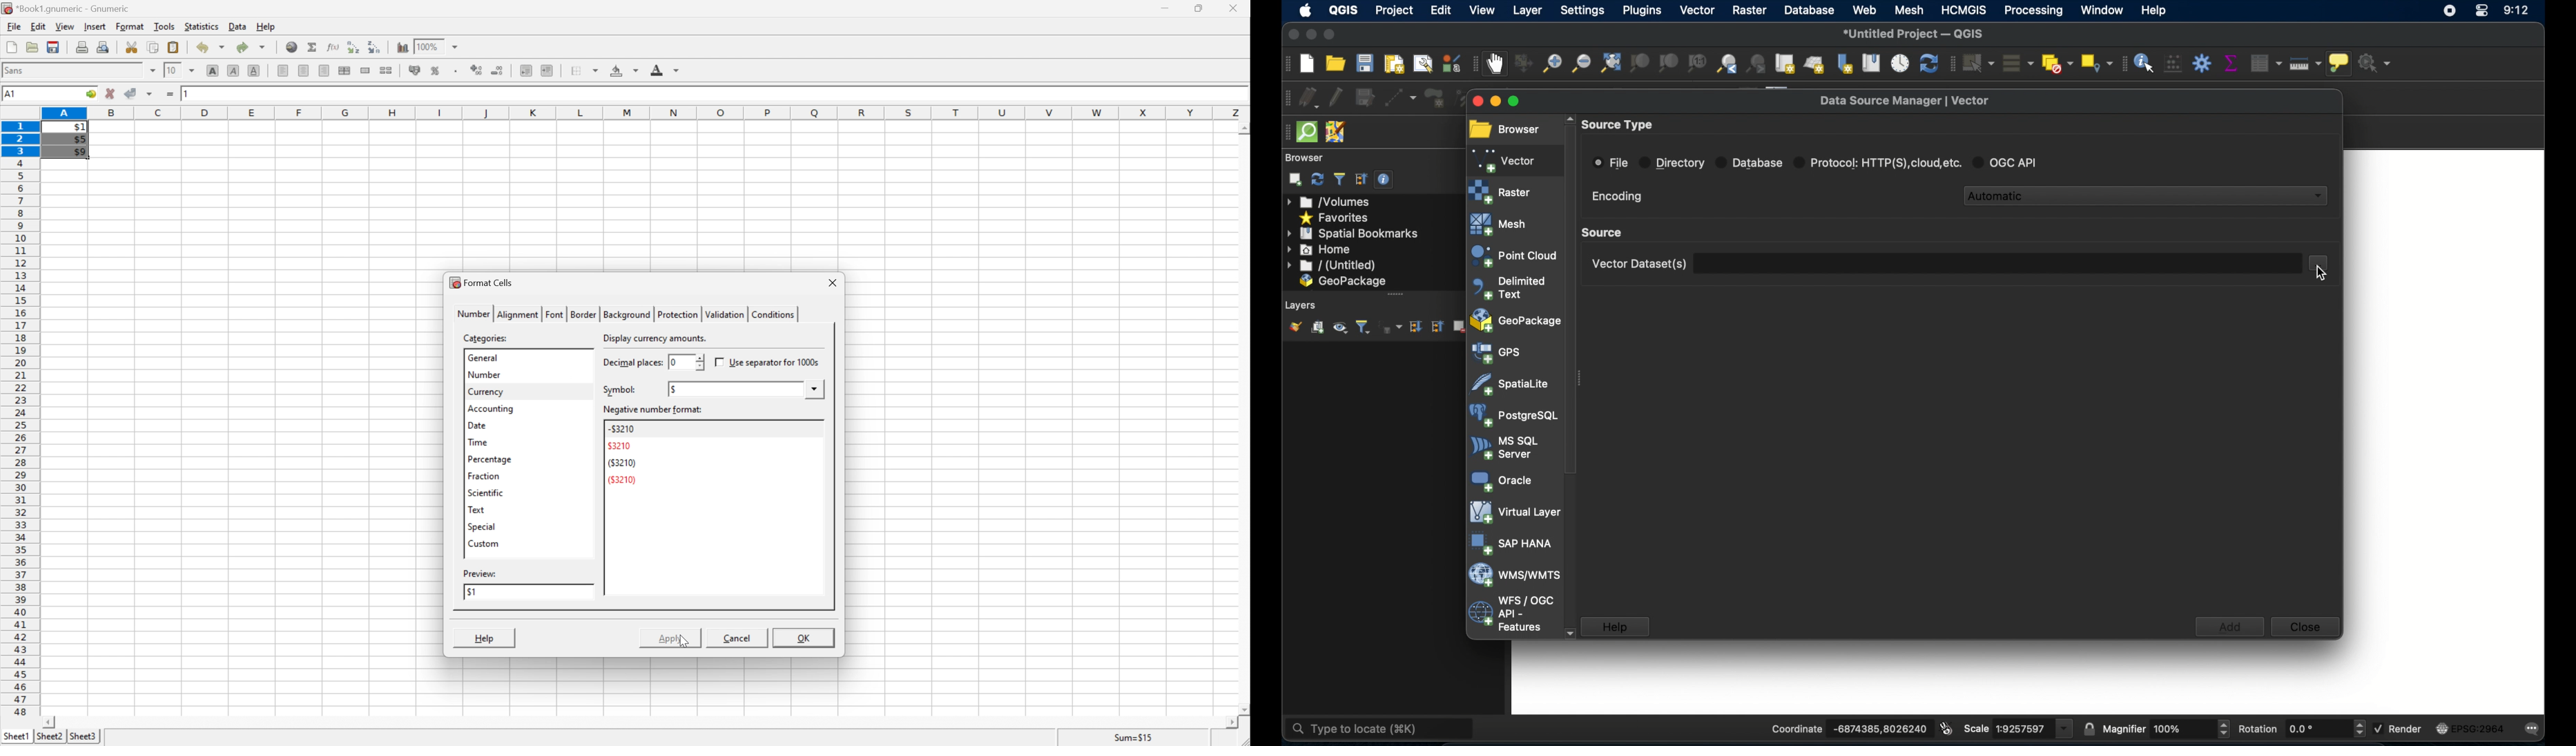 The width and height of the screenshot is (2576, 756). What do you see at coordinates (1571, 300) in the screenshot?
I see `scroll box` at bounding box center [1571, 300].